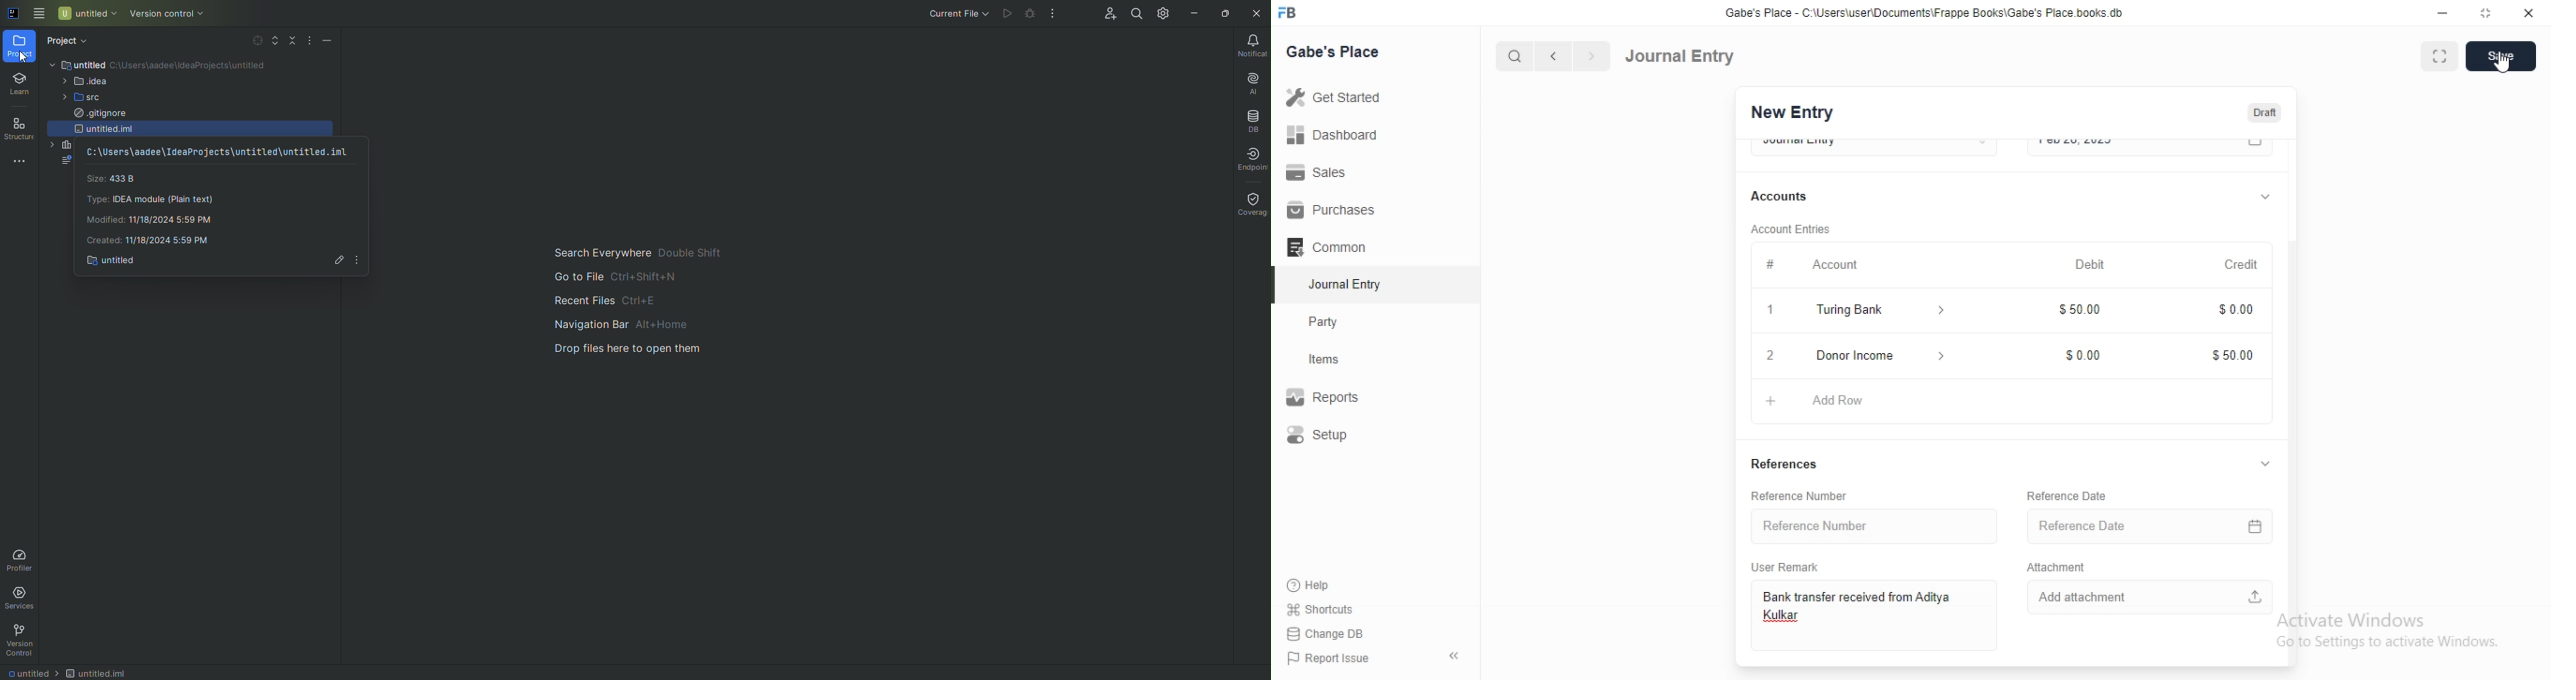 The width and height of the screenshot is (2576, 700). I want to click on Gabe's Place - C\Users\userDocuments Frappe Books\Gabe's Place books db., so click(1925, 13).